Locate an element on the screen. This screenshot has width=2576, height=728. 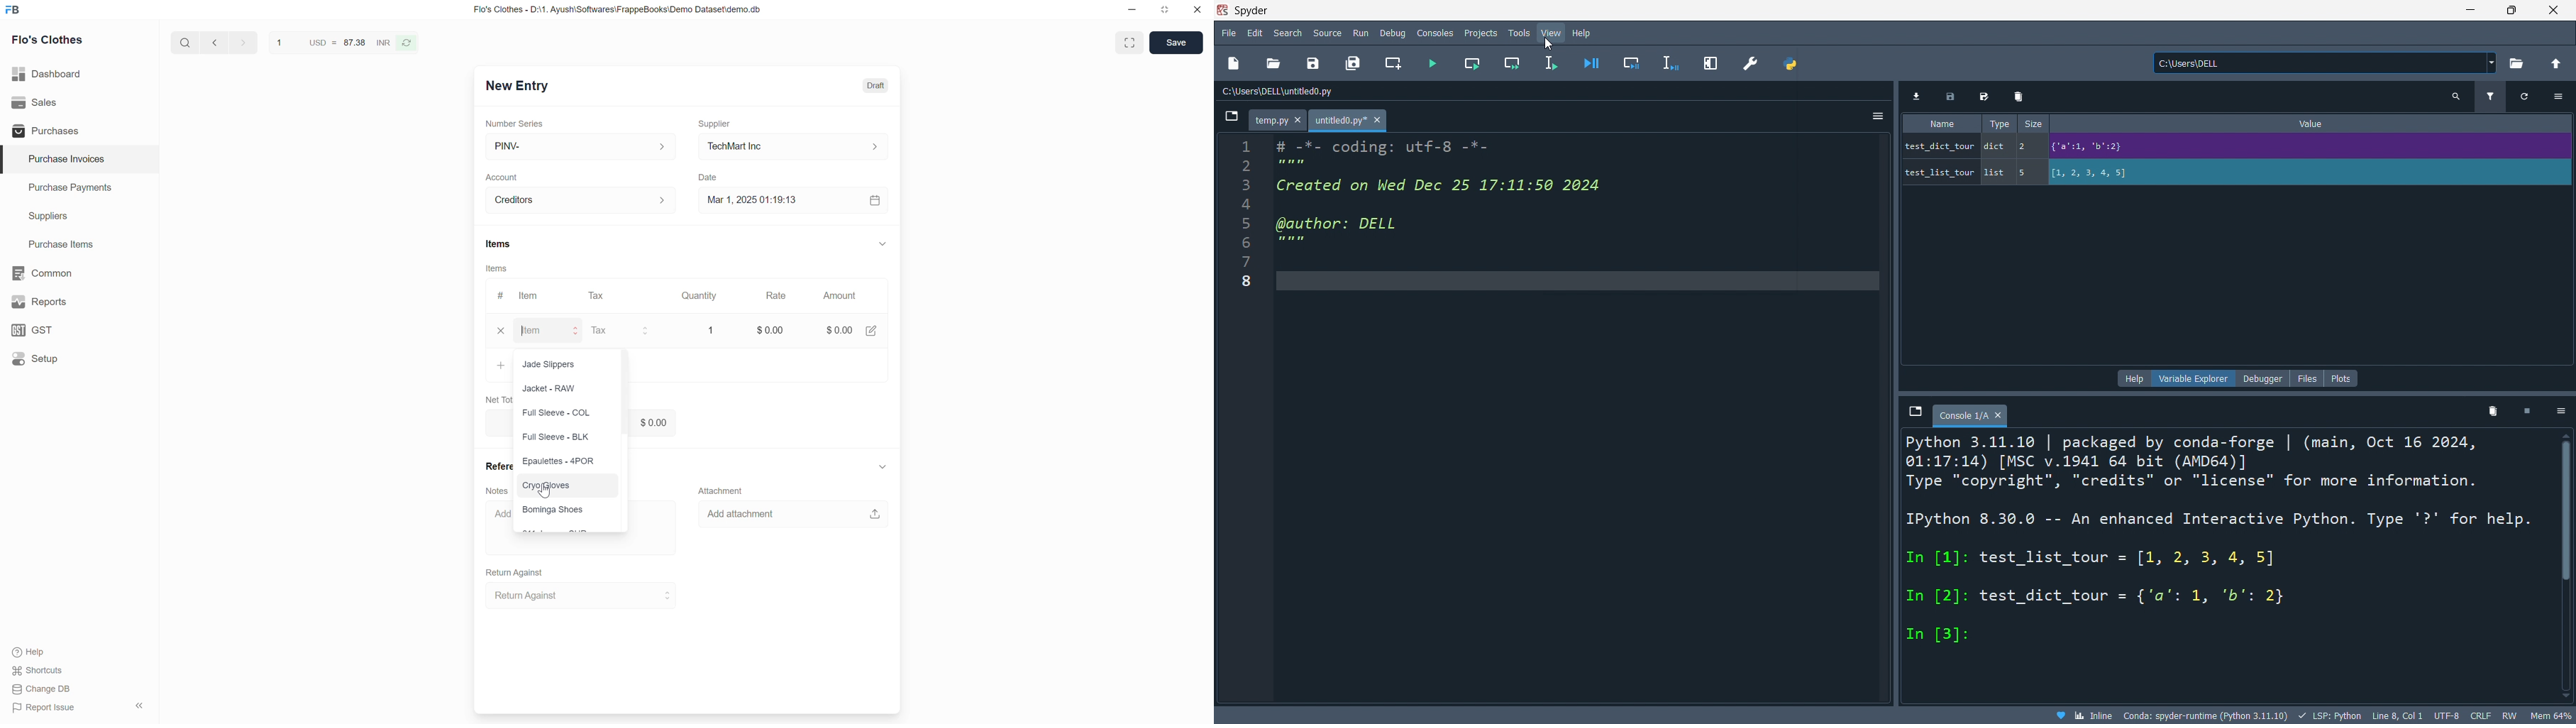
search is located at coordinates (184, 40).